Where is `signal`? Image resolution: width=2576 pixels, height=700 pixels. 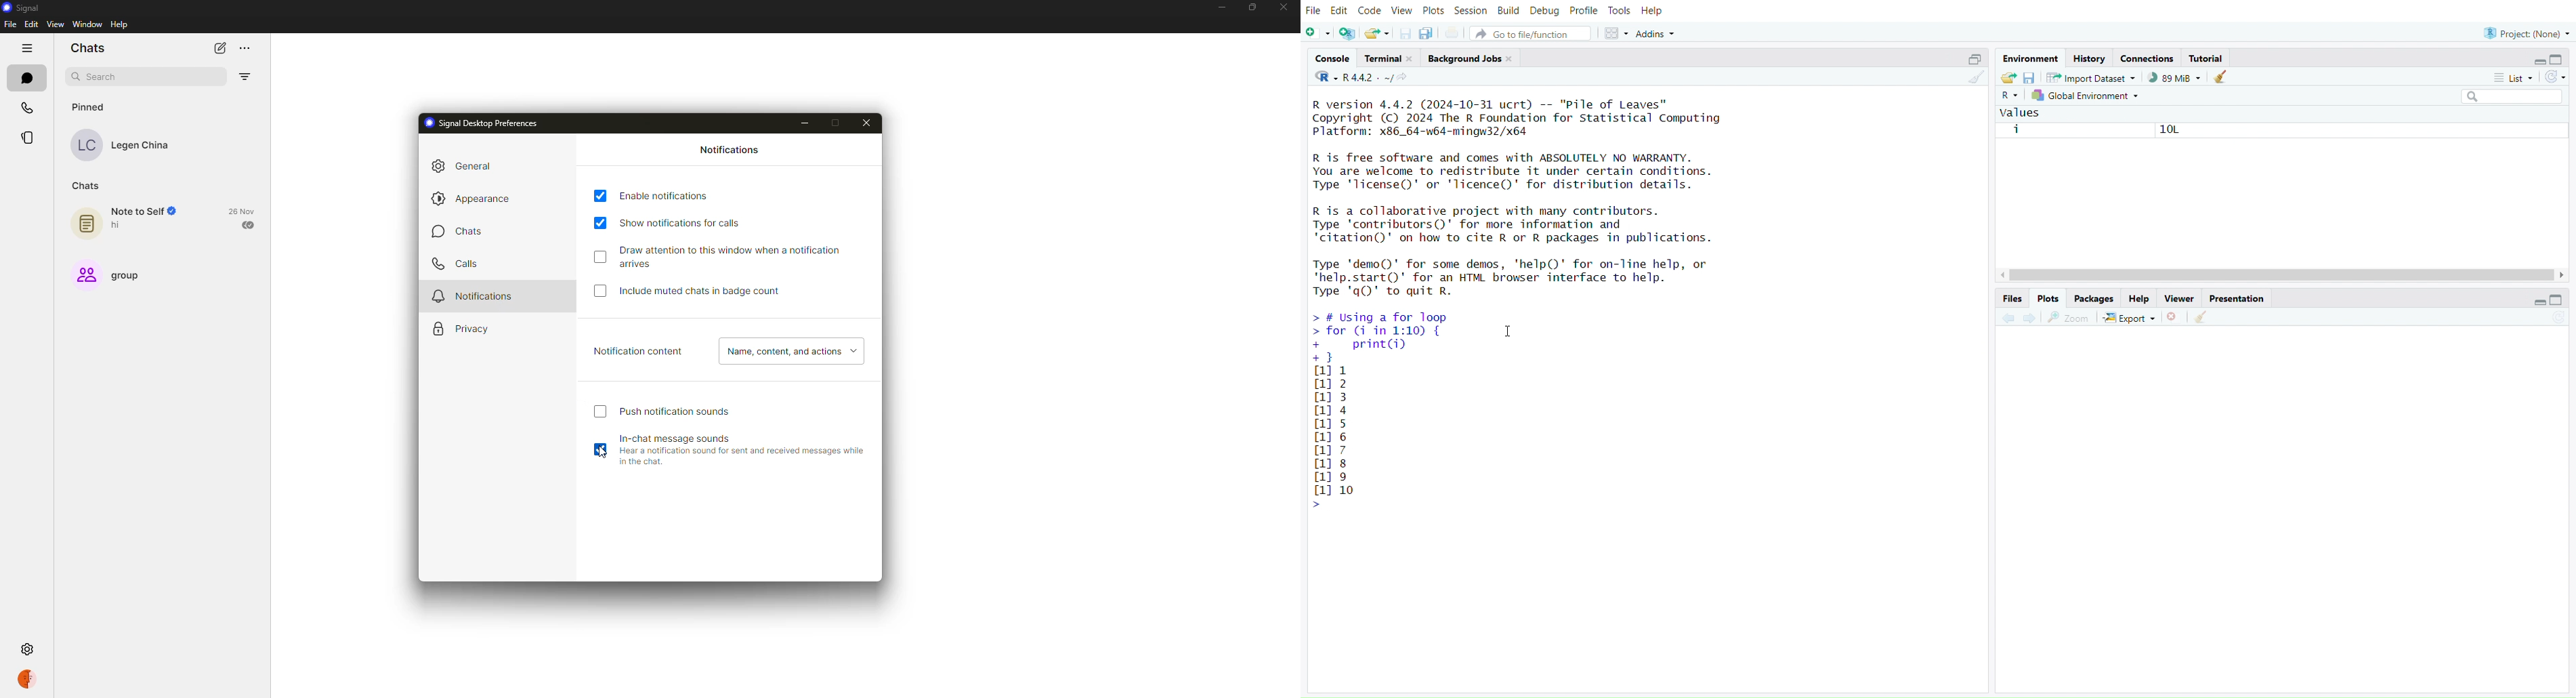
signal is located at coordinates (25, 8).